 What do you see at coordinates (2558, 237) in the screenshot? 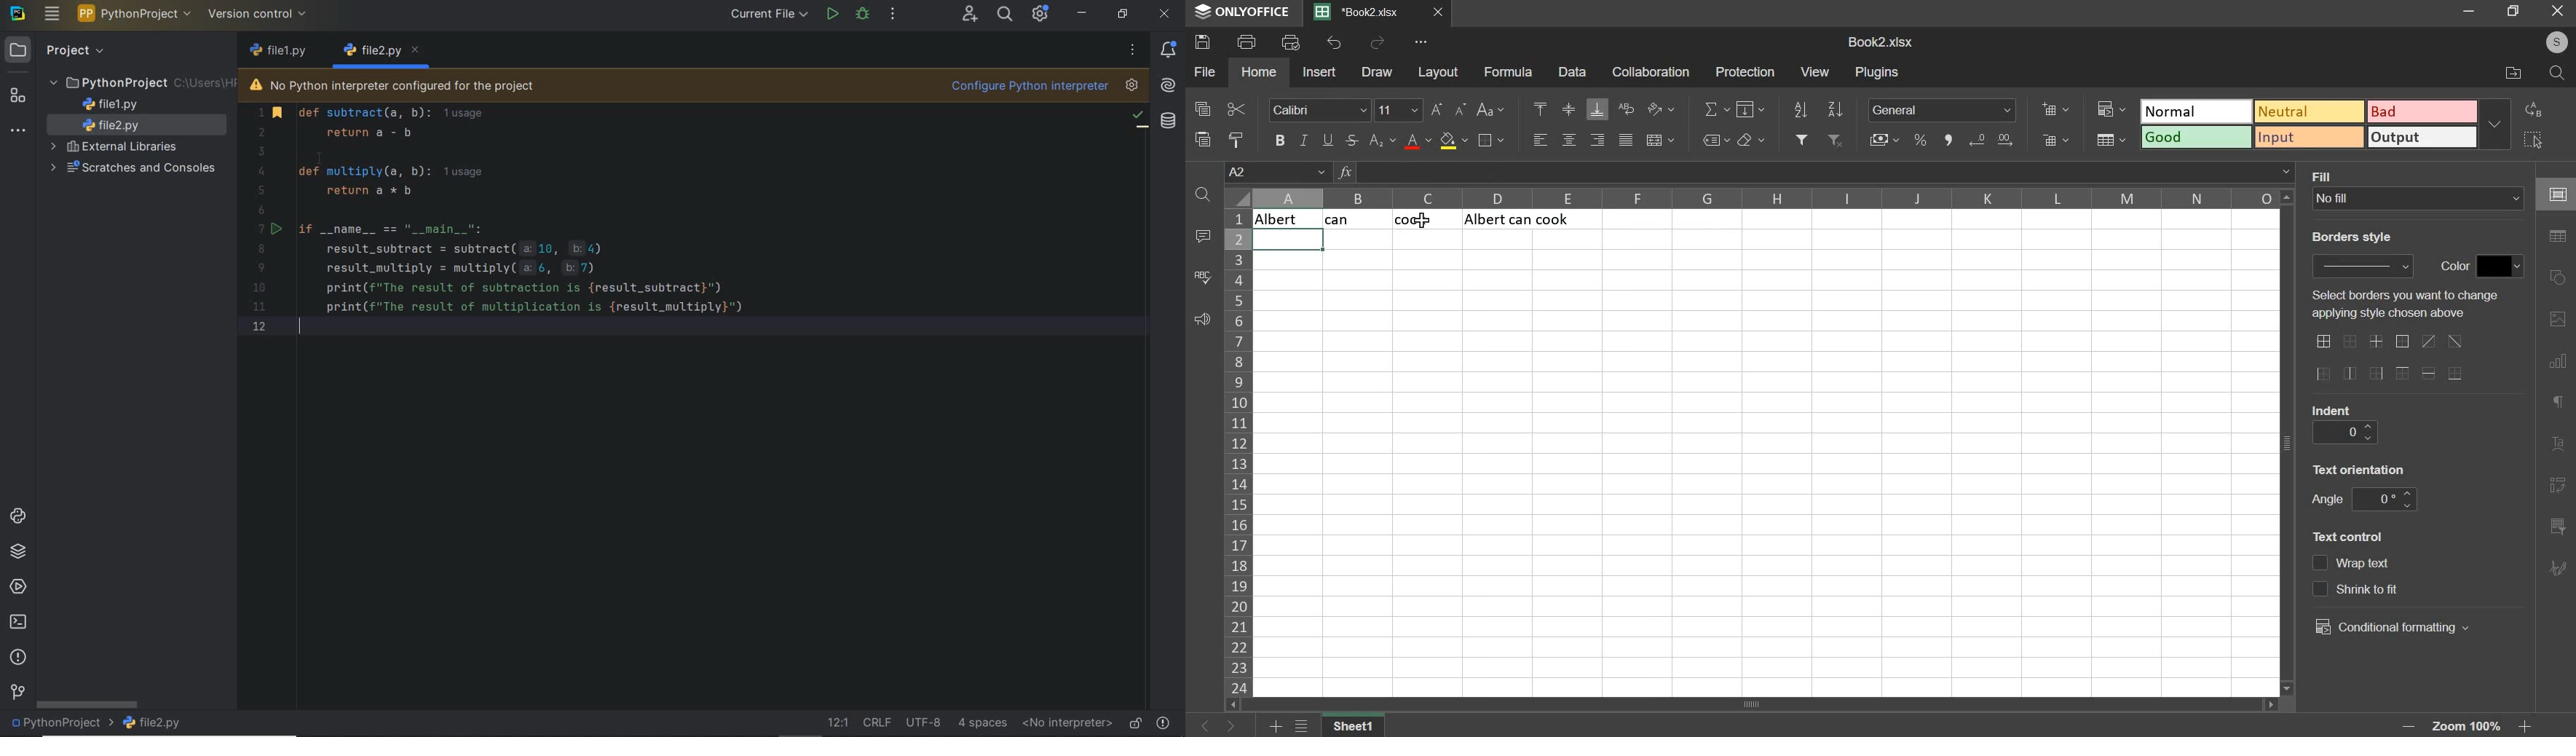
I see `table` at bounding box center [2558, 237].